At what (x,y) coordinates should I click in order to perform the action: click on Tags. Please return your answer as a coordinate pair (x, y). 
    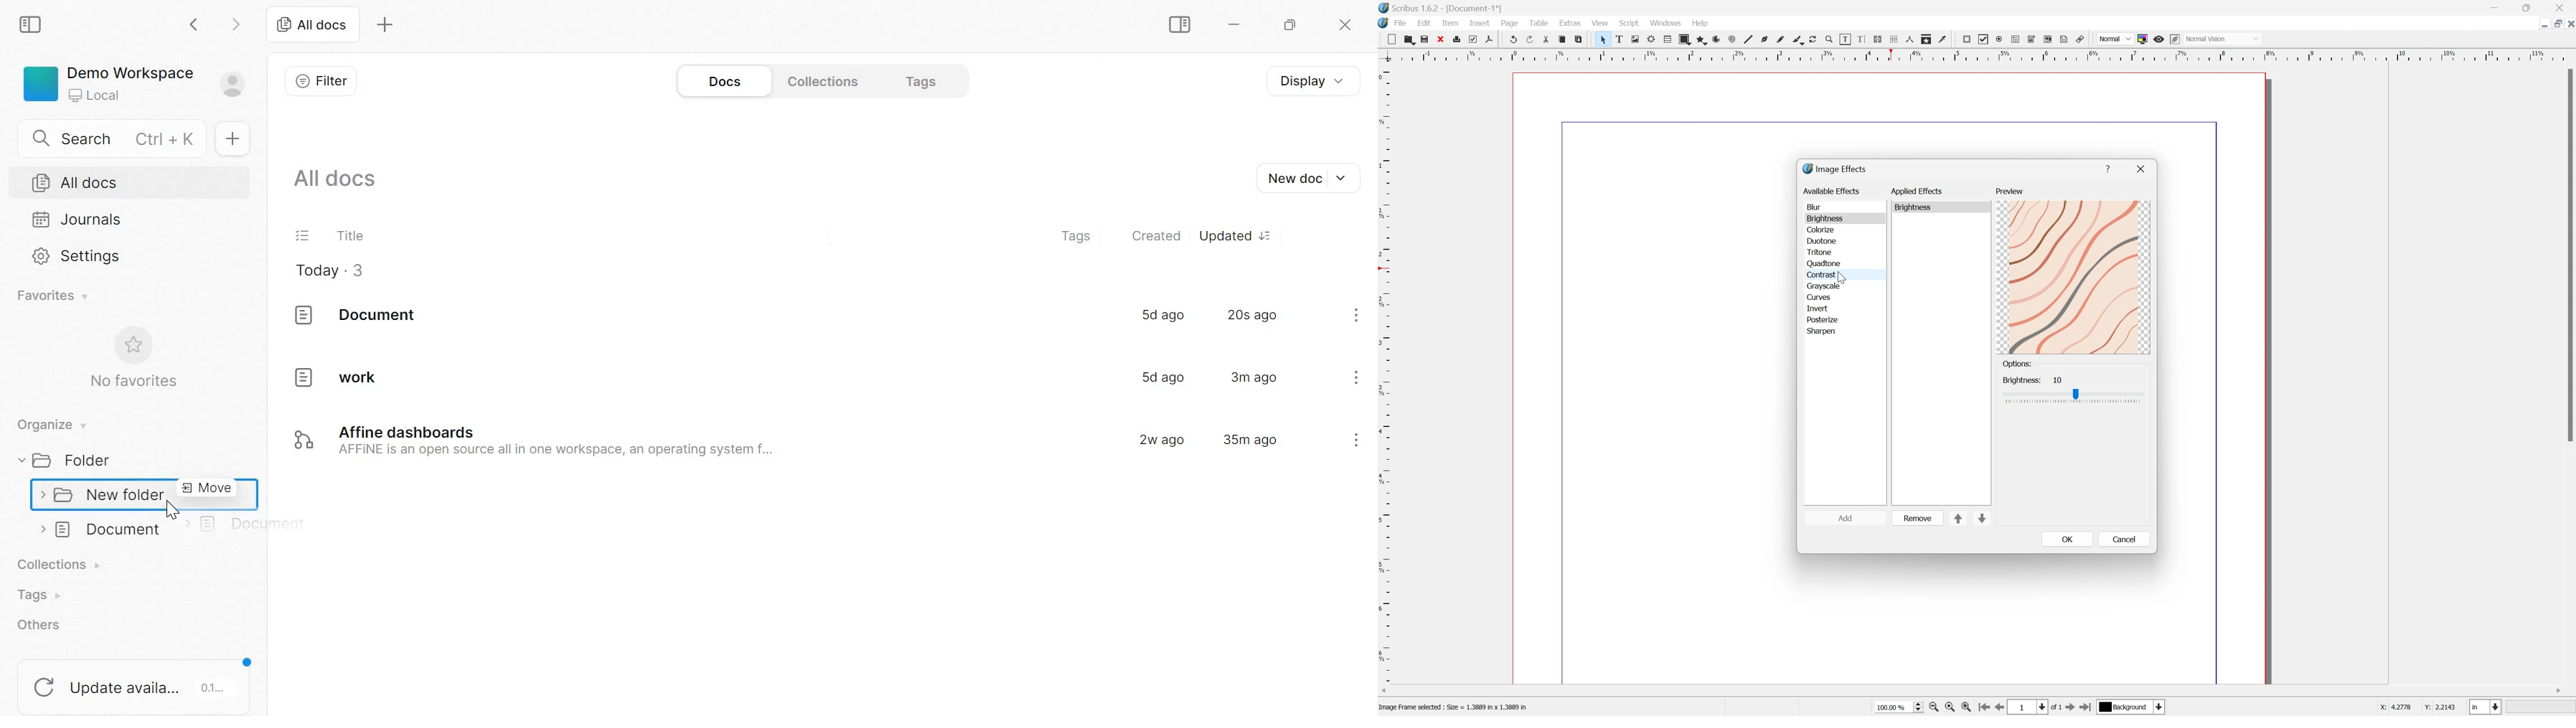
    Looking at the image, I should click on (39, 595).